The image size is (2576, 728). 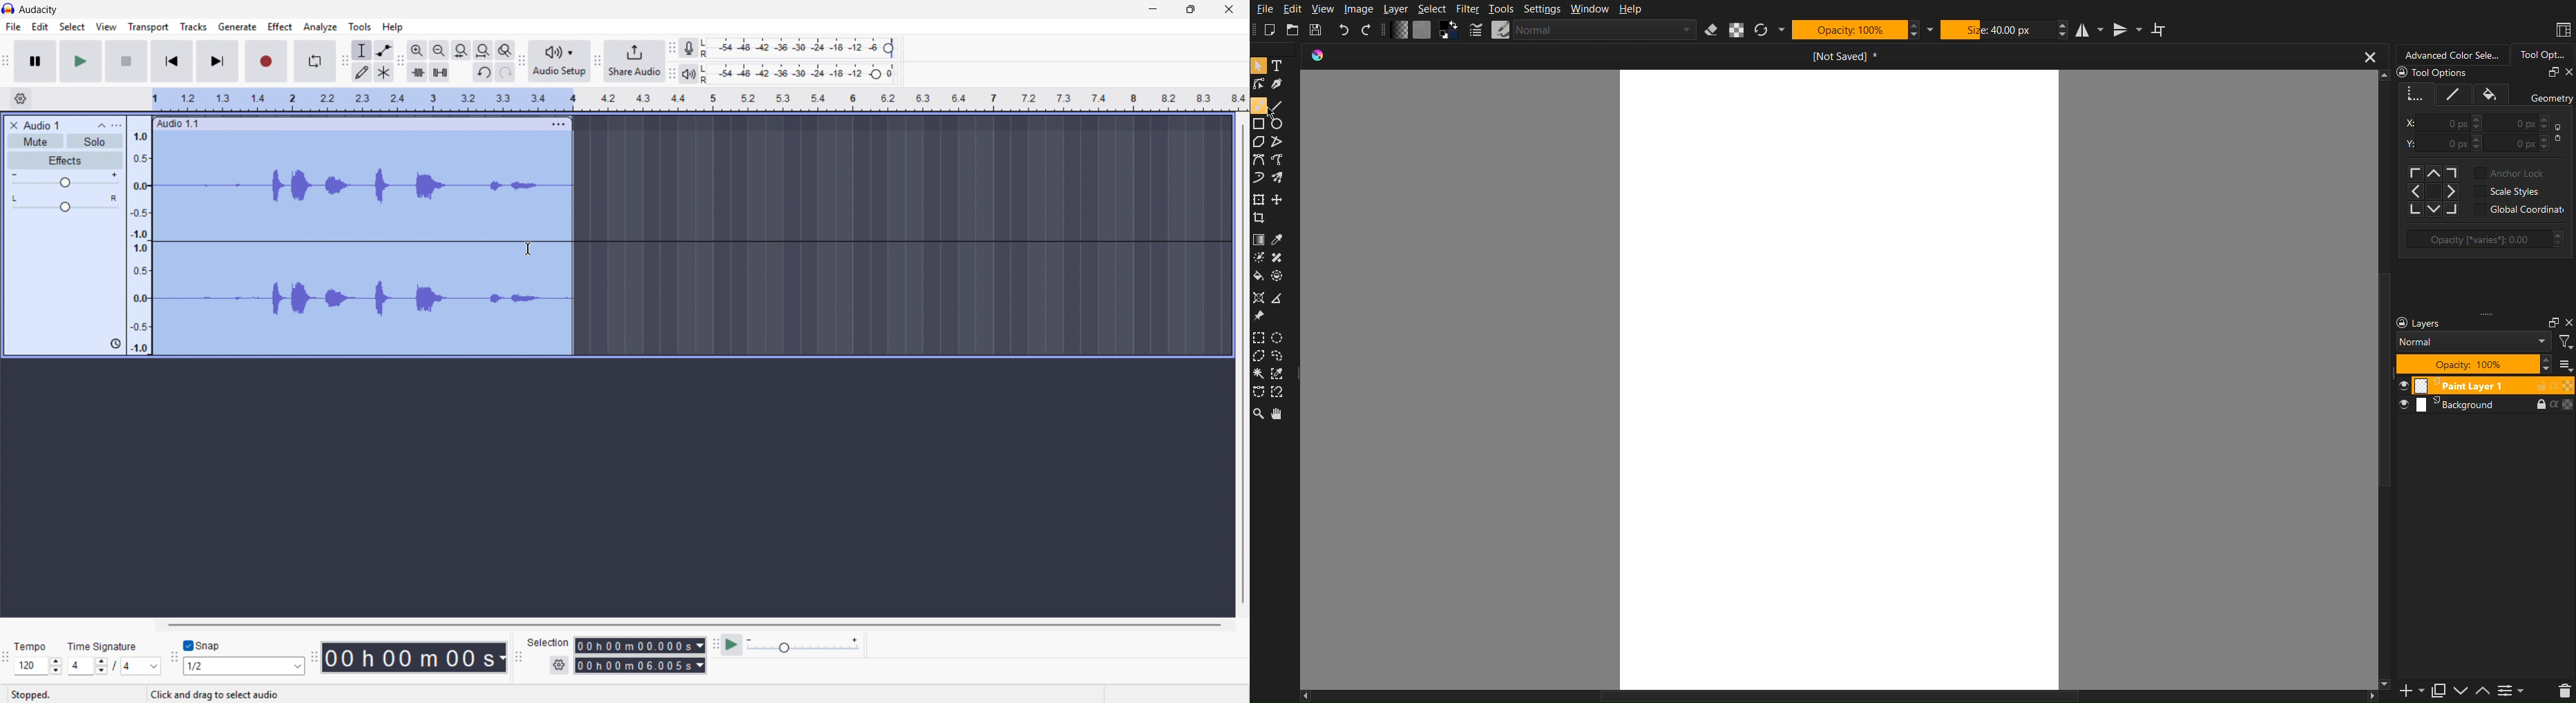 What do you see at coordinates (2562, 30) in the screenshot?
I see `Workspace` at bounding box center [2562, 30].